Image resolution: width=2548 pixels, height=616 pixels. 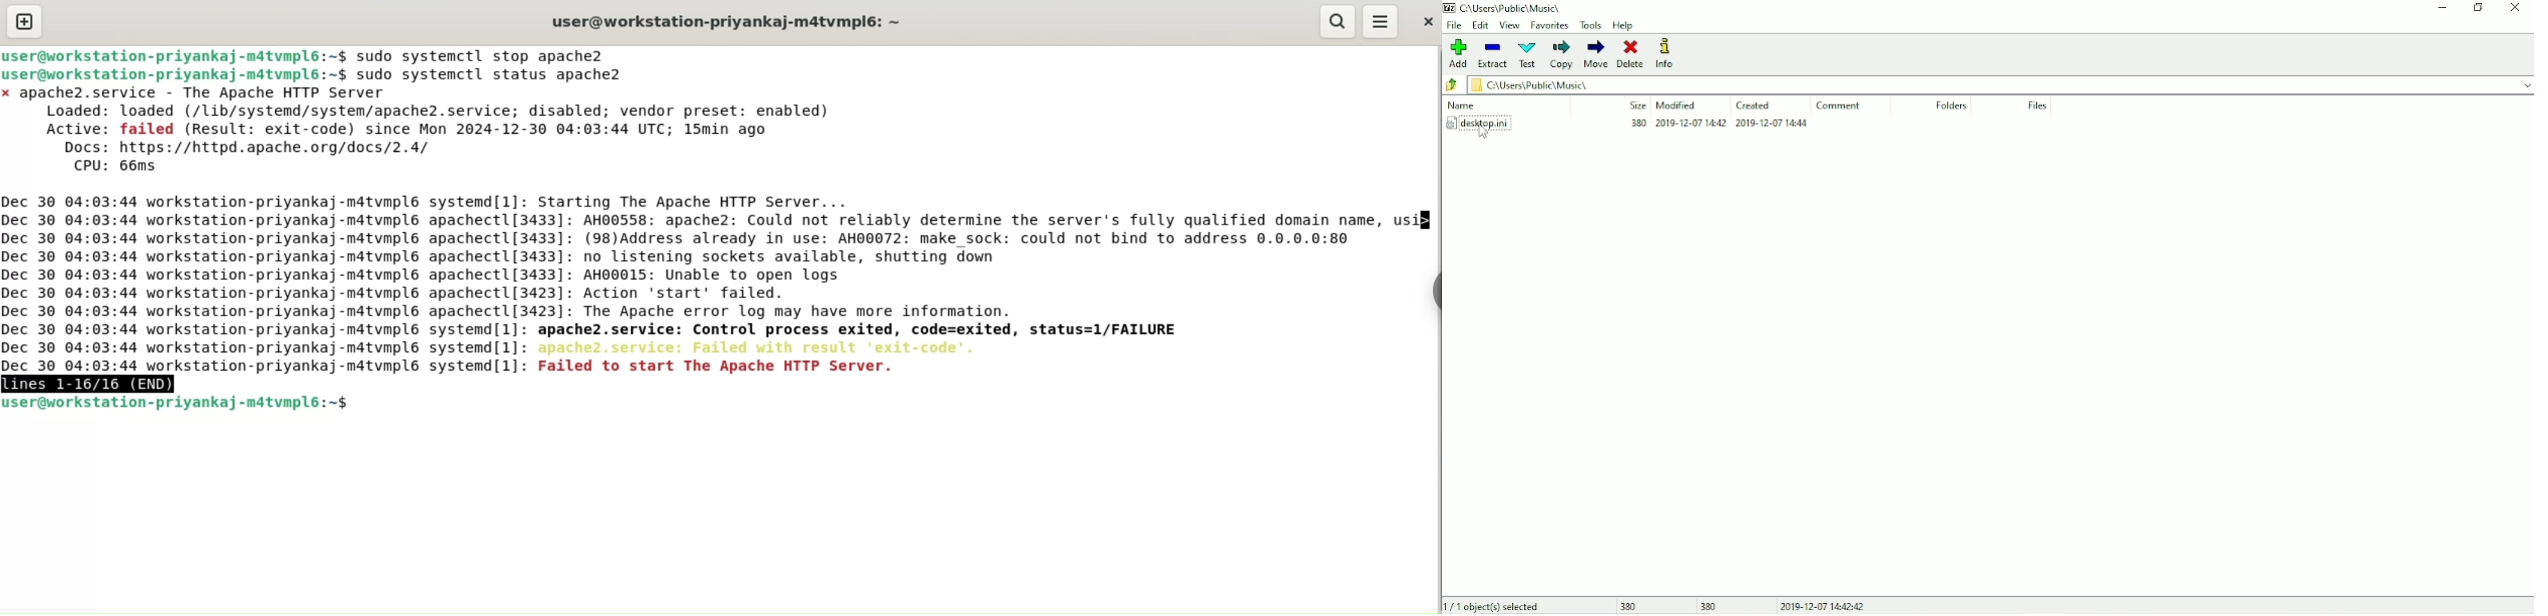 What do you see at coordinates (1481, 25) in the screenshot?
I see `Edit` at bounding box center [1481, 25].